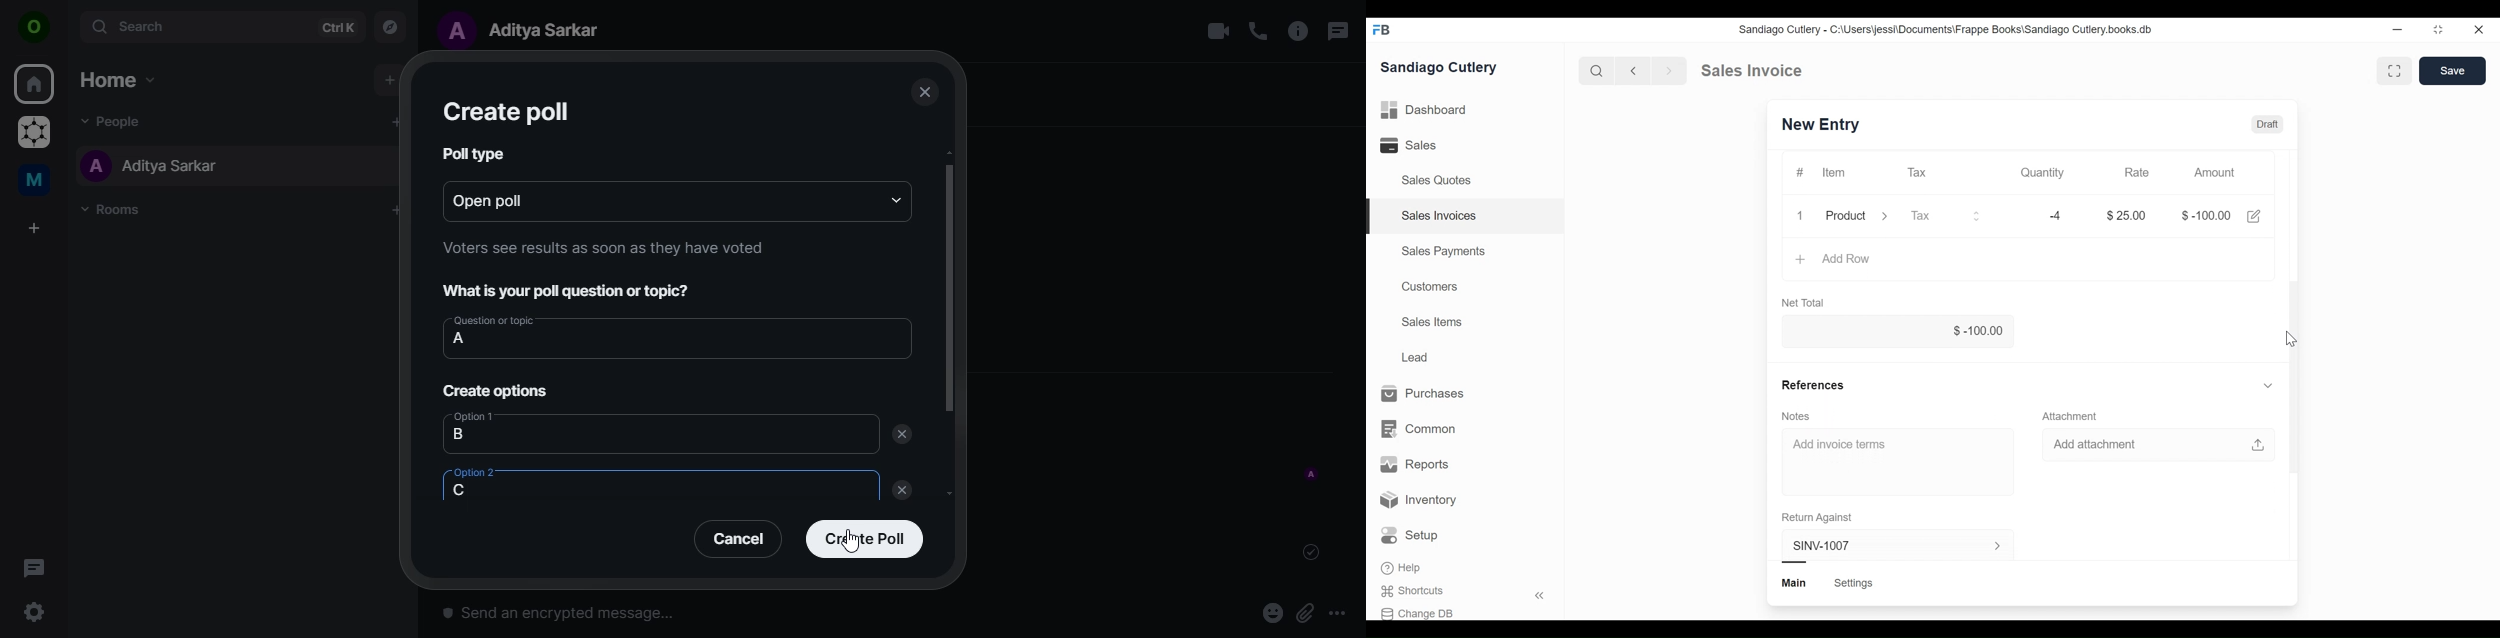 The width and height of the screenshot is (2520, 644). Describe the element at coordinates (1438, 180) in the screenshot. I see `Sales Quotes` at that location.